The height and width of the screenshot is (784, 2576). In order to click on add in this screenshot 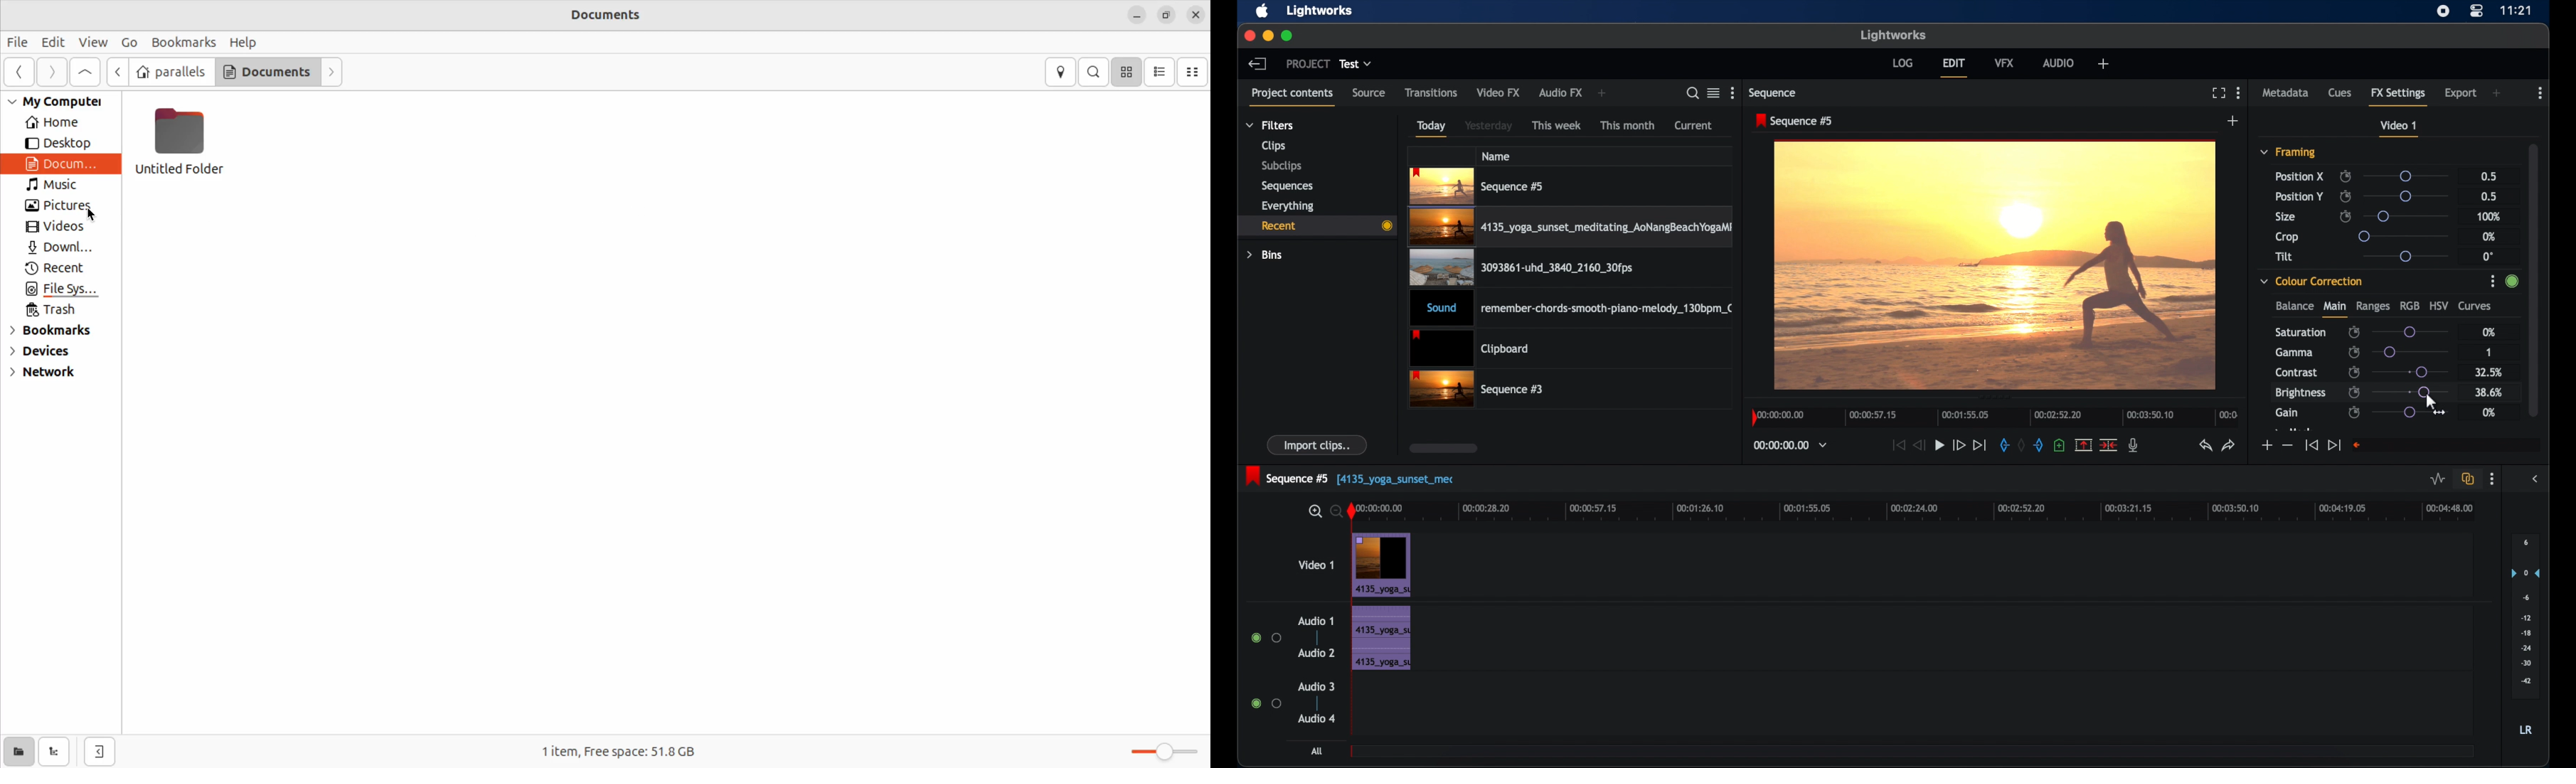, I will do `click(2104, 63)`.